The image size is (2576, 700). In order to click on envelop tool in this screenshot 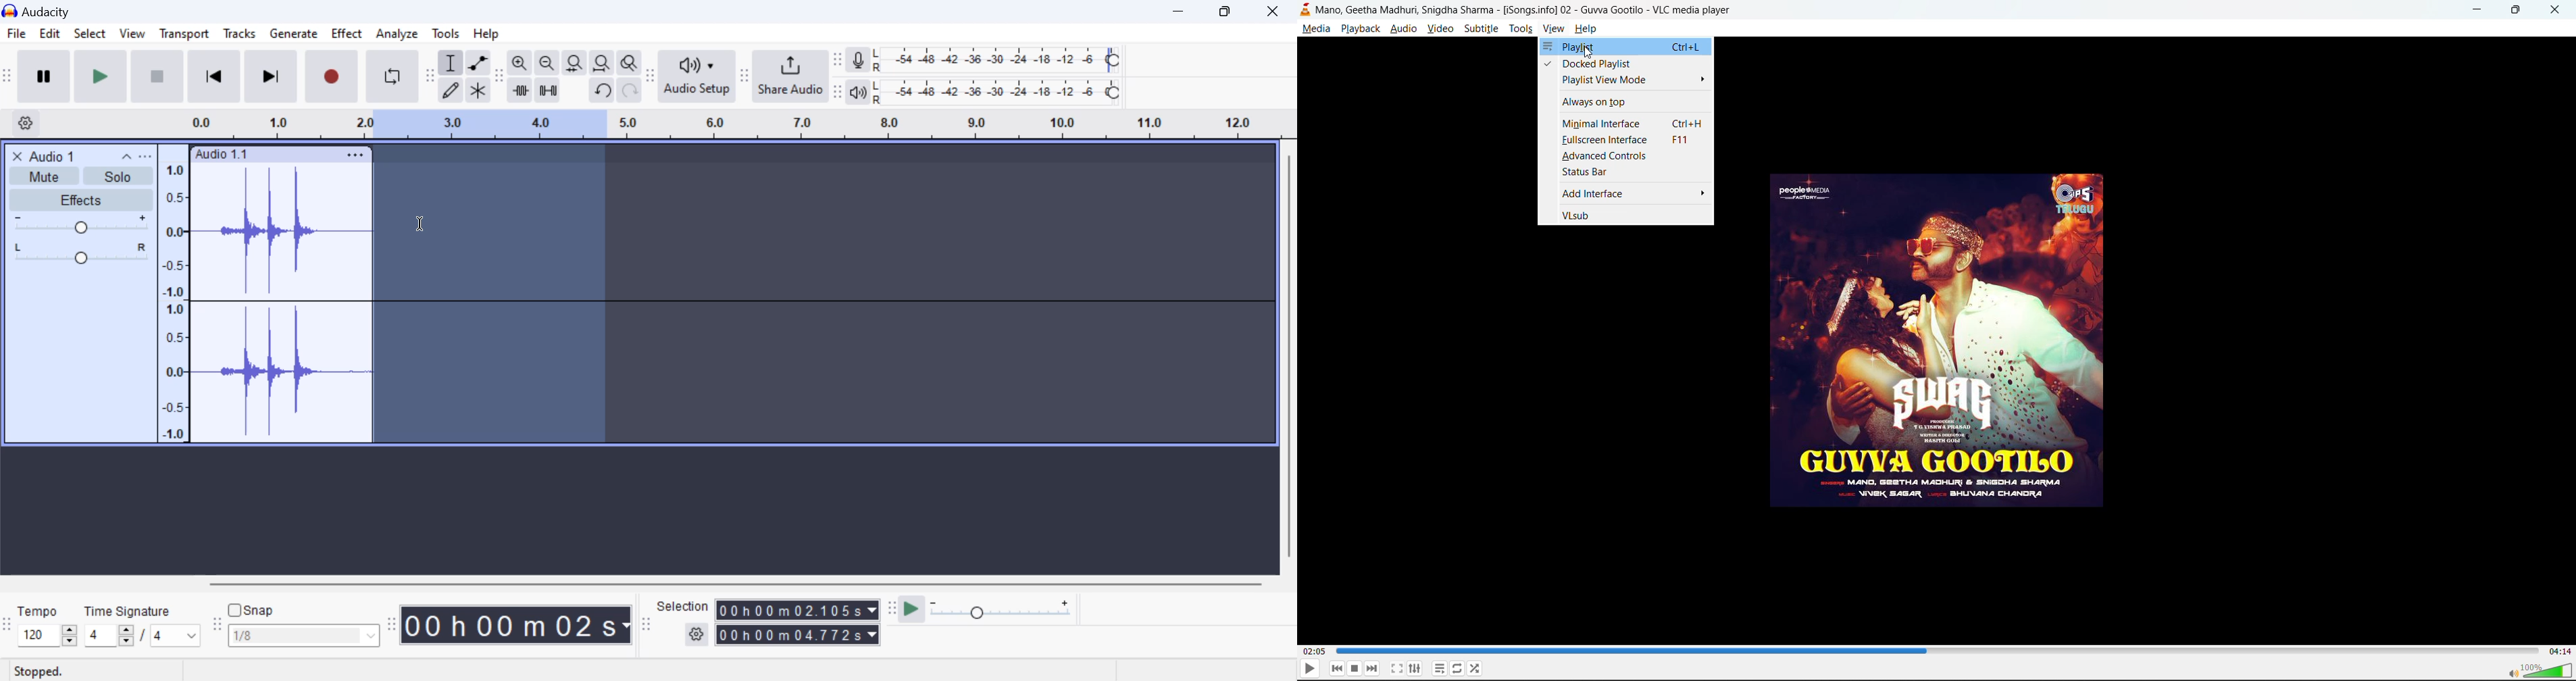, I will do `click(478, 64)`.